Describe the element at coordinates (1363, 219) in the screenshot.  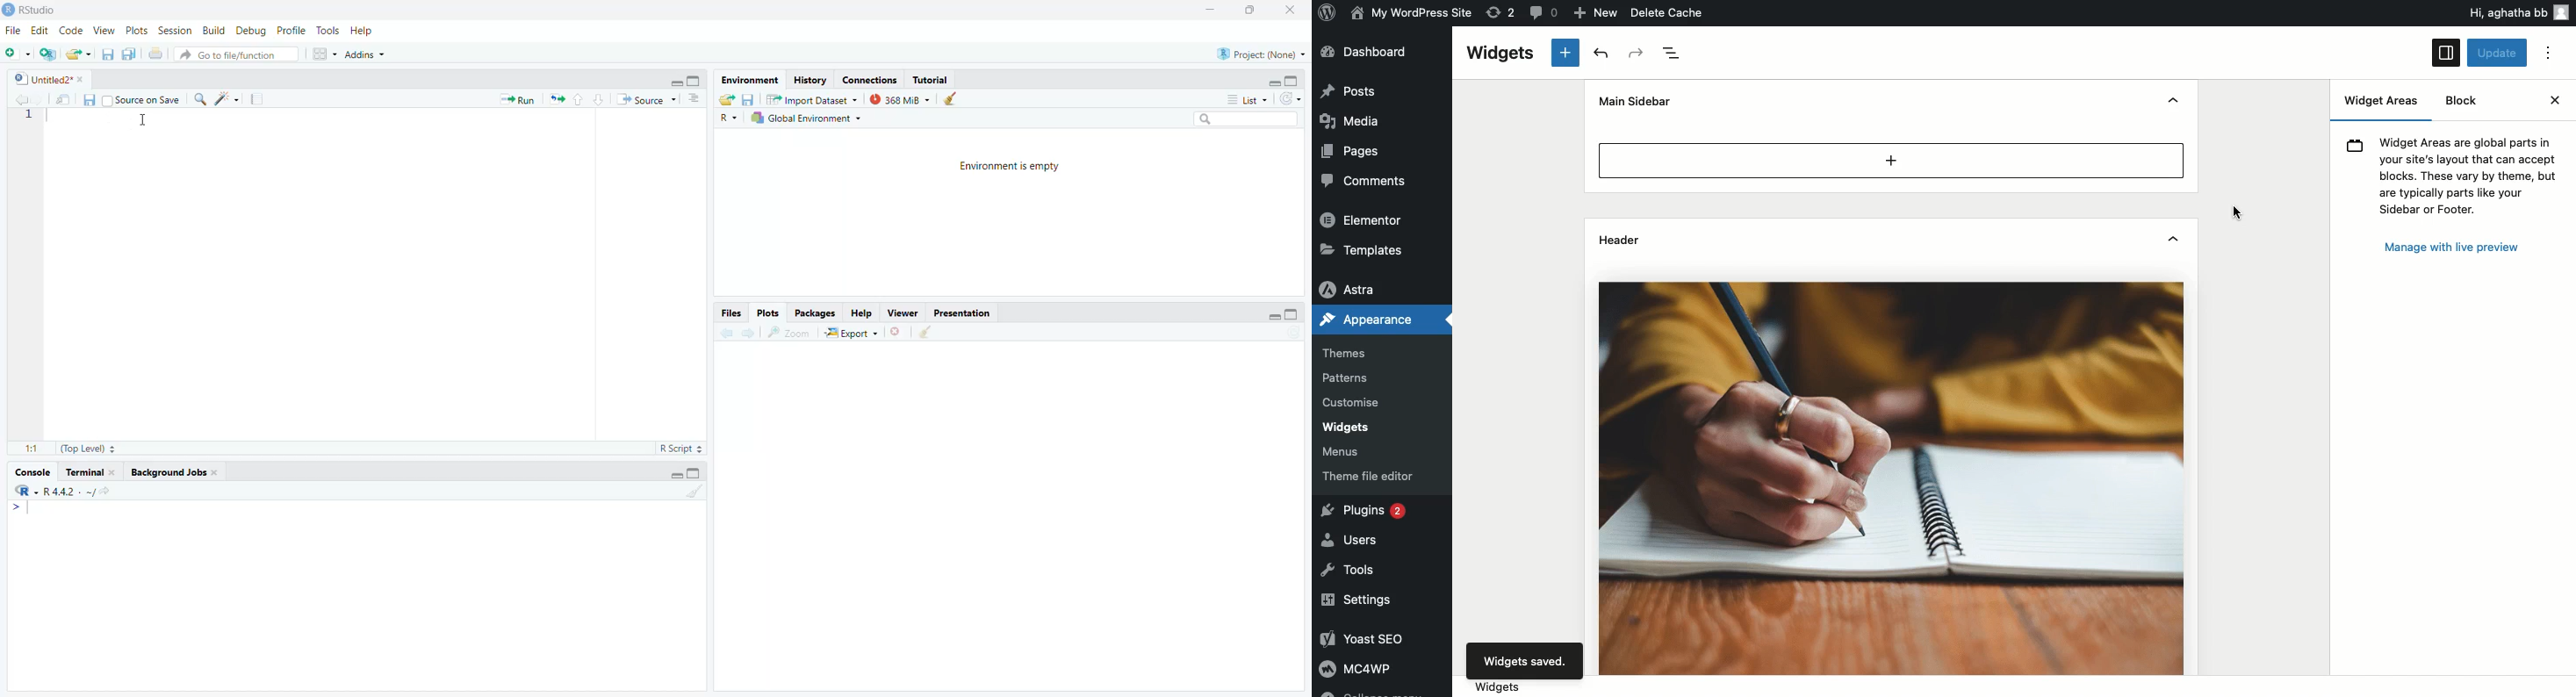
I see `Elementor` at that location.